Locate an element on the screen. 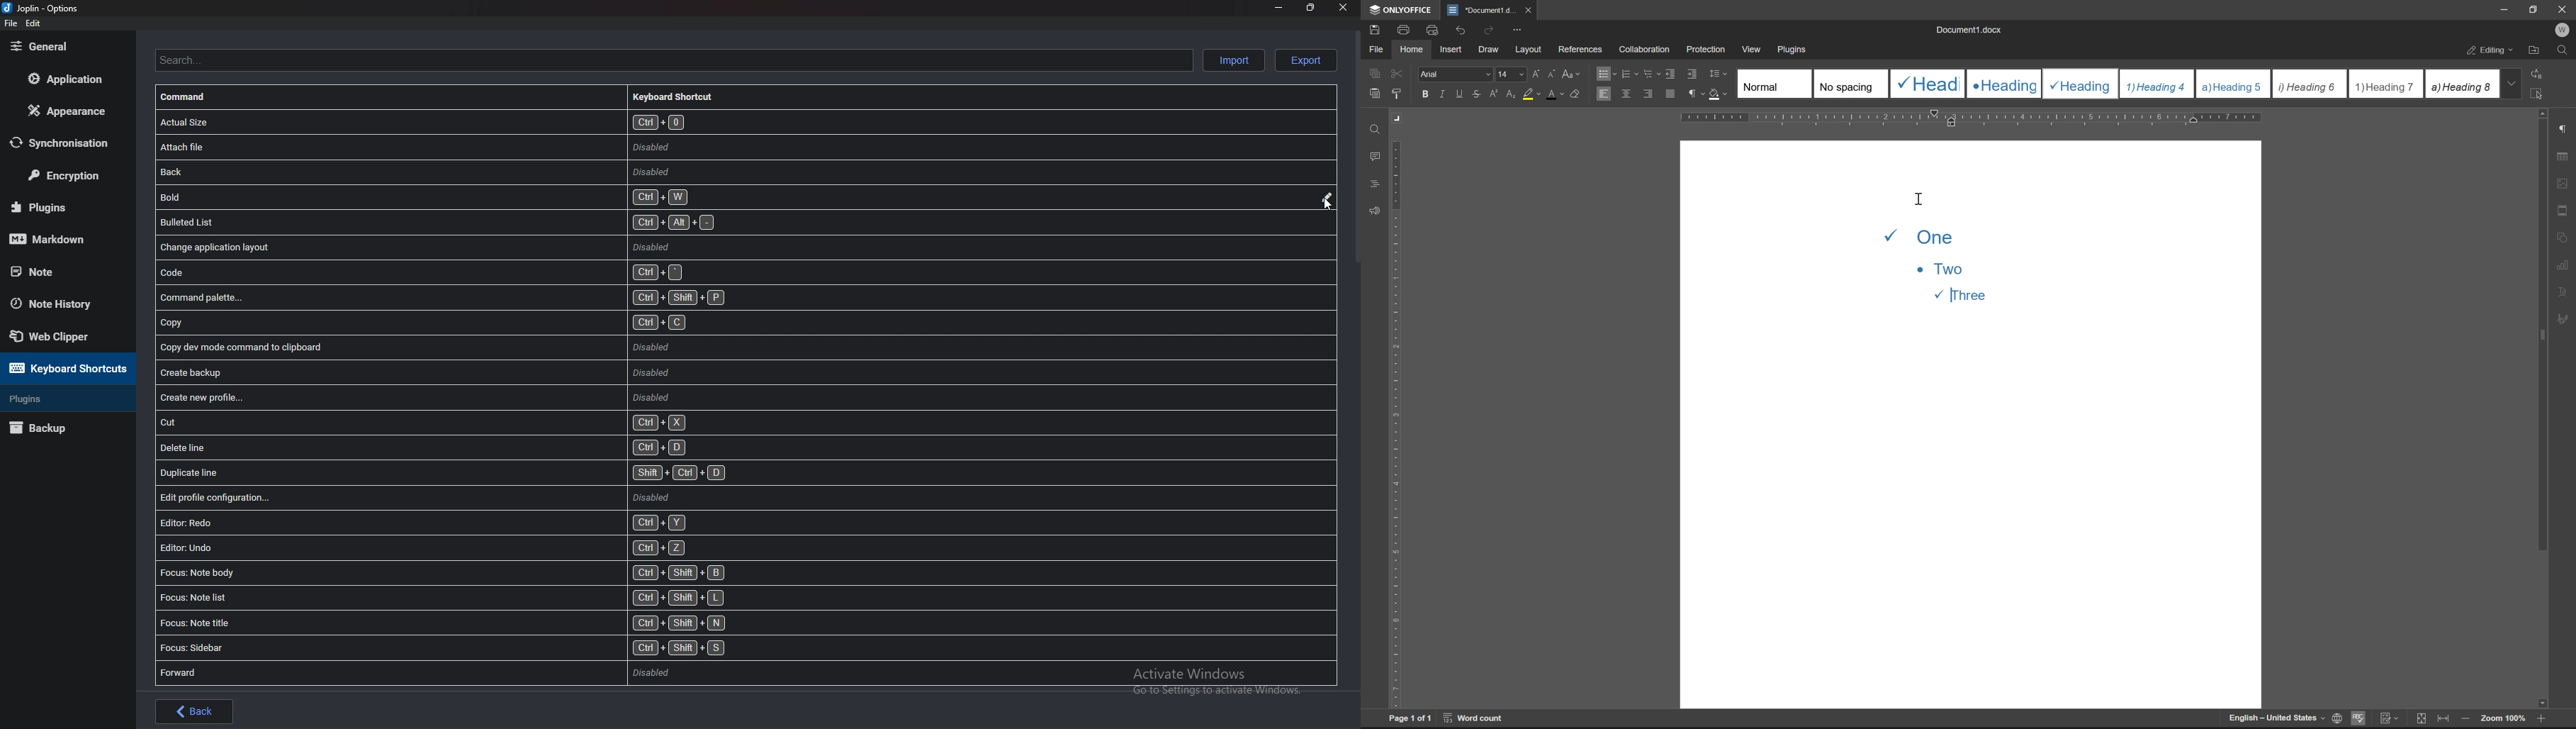 This screenshot has width=2576, height=756. home is located at coordinates (1411, 48).